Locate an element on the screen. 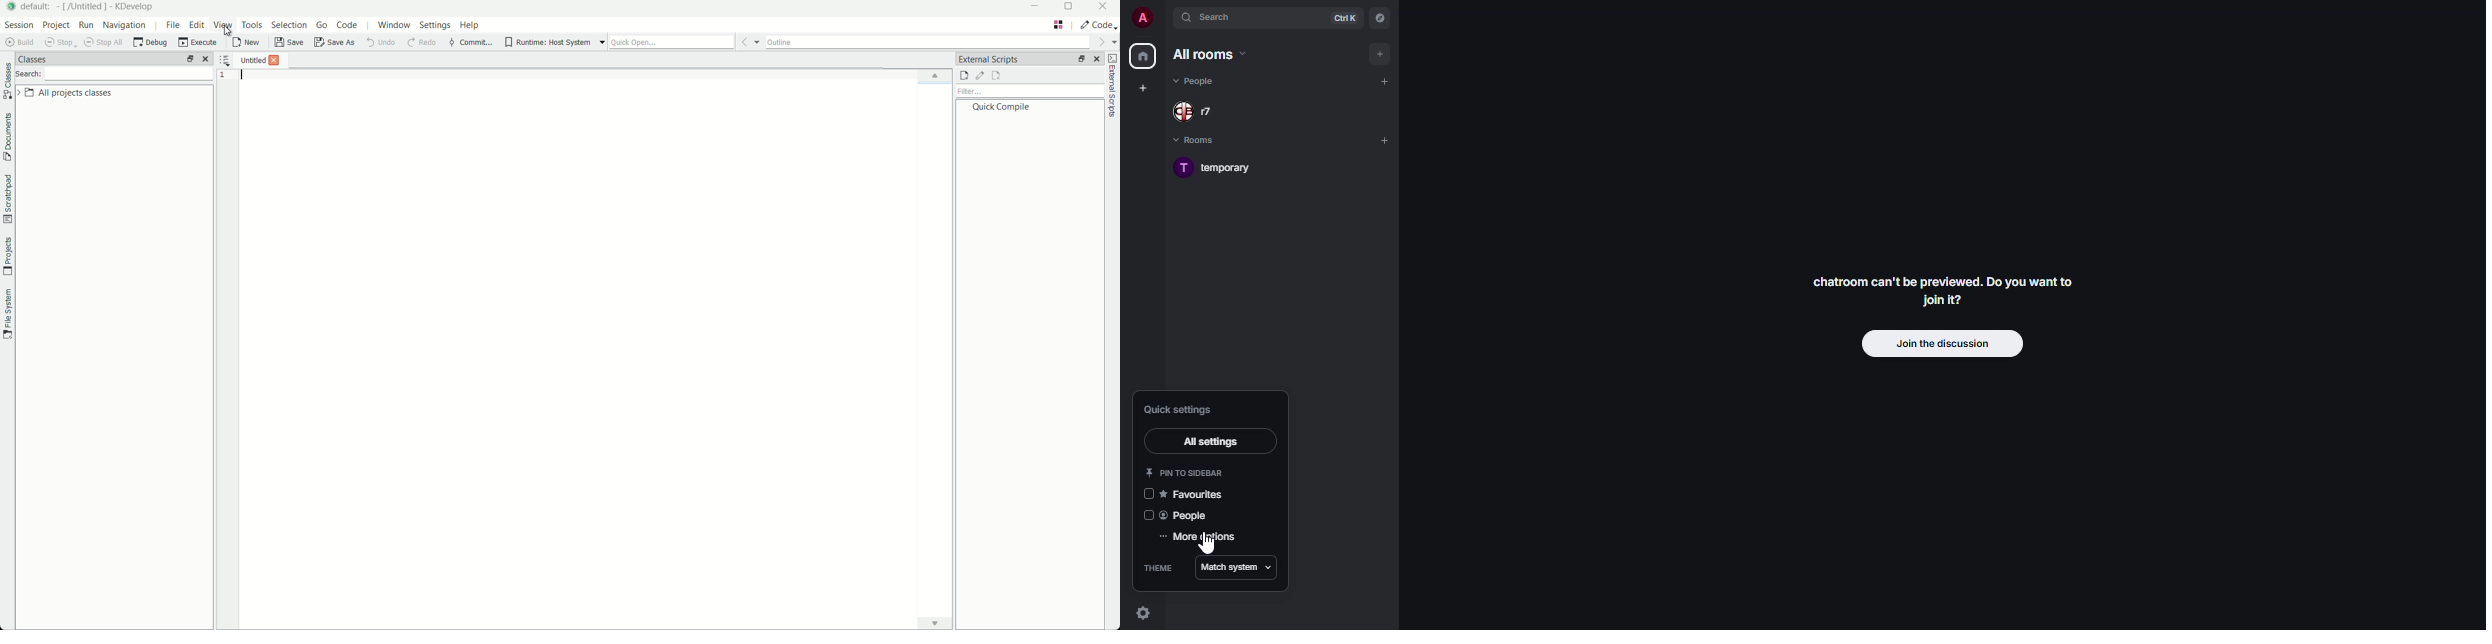 The height and width of the screenshot is (644, 2492). add is located at coordinates (1382, 53).